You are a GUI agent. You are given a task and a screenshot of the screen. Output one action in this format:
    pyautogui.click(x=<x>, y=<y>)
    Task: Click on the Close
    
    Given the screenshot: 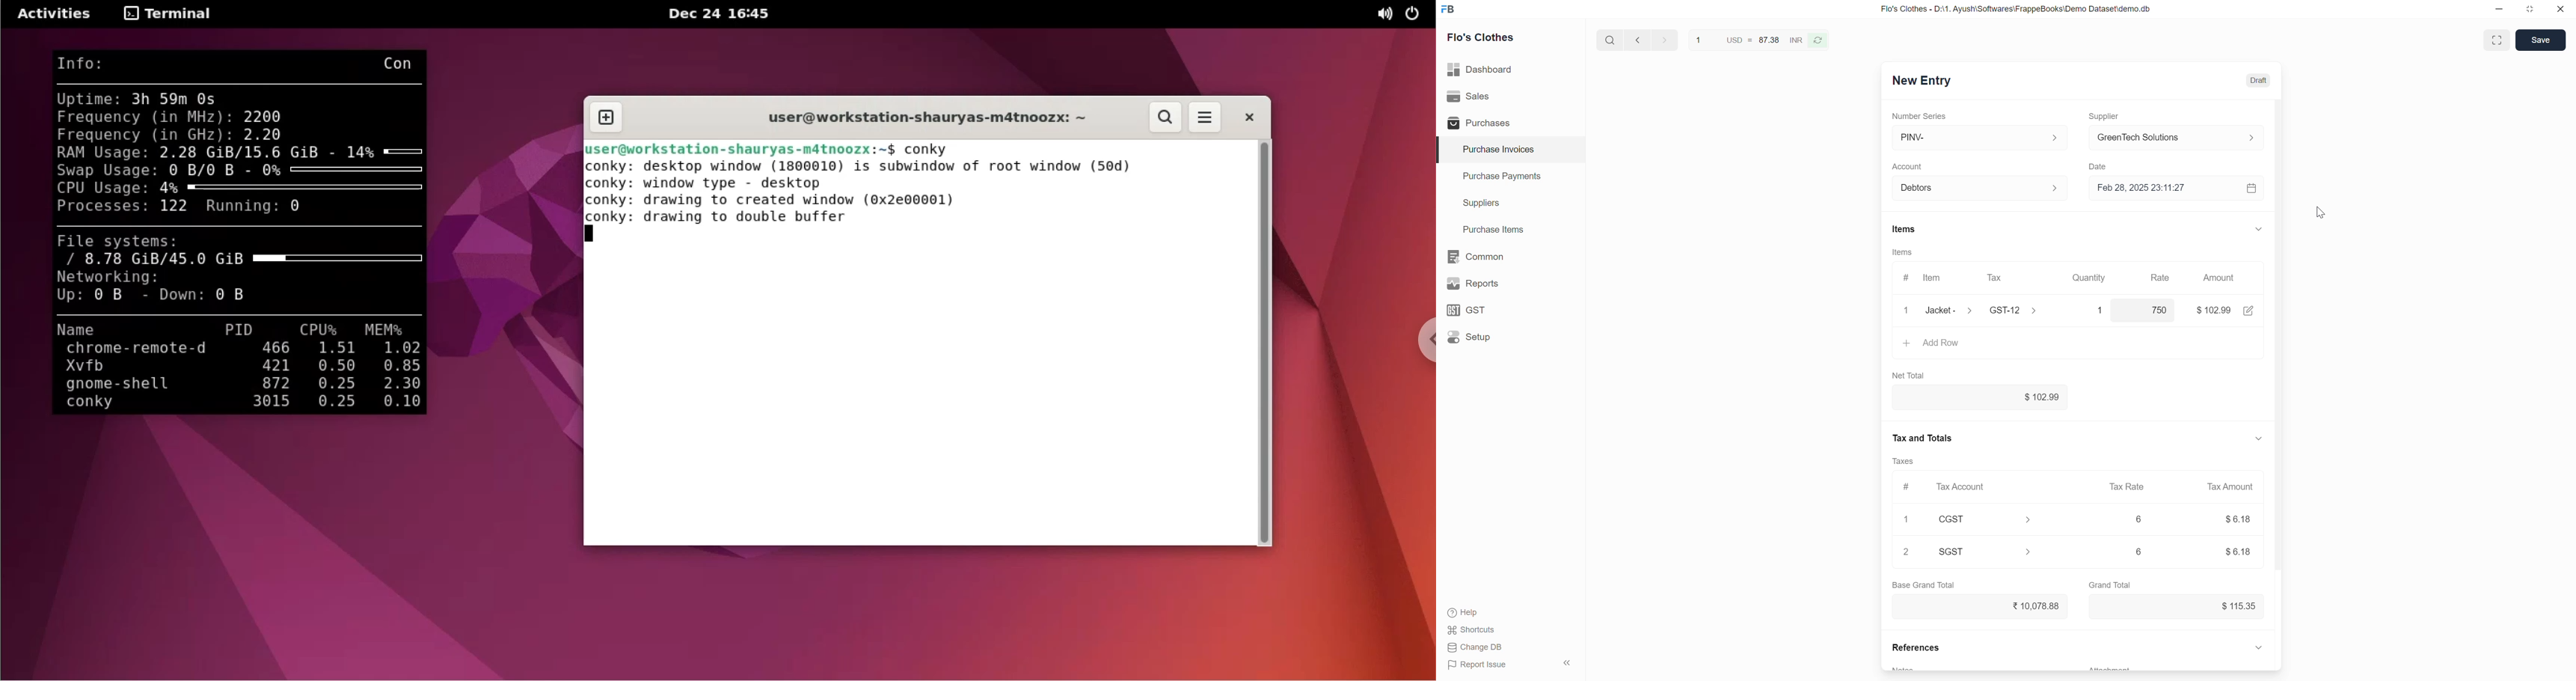 What is the action you would take?
    pyautogui.click(x=1906, y=310)
    